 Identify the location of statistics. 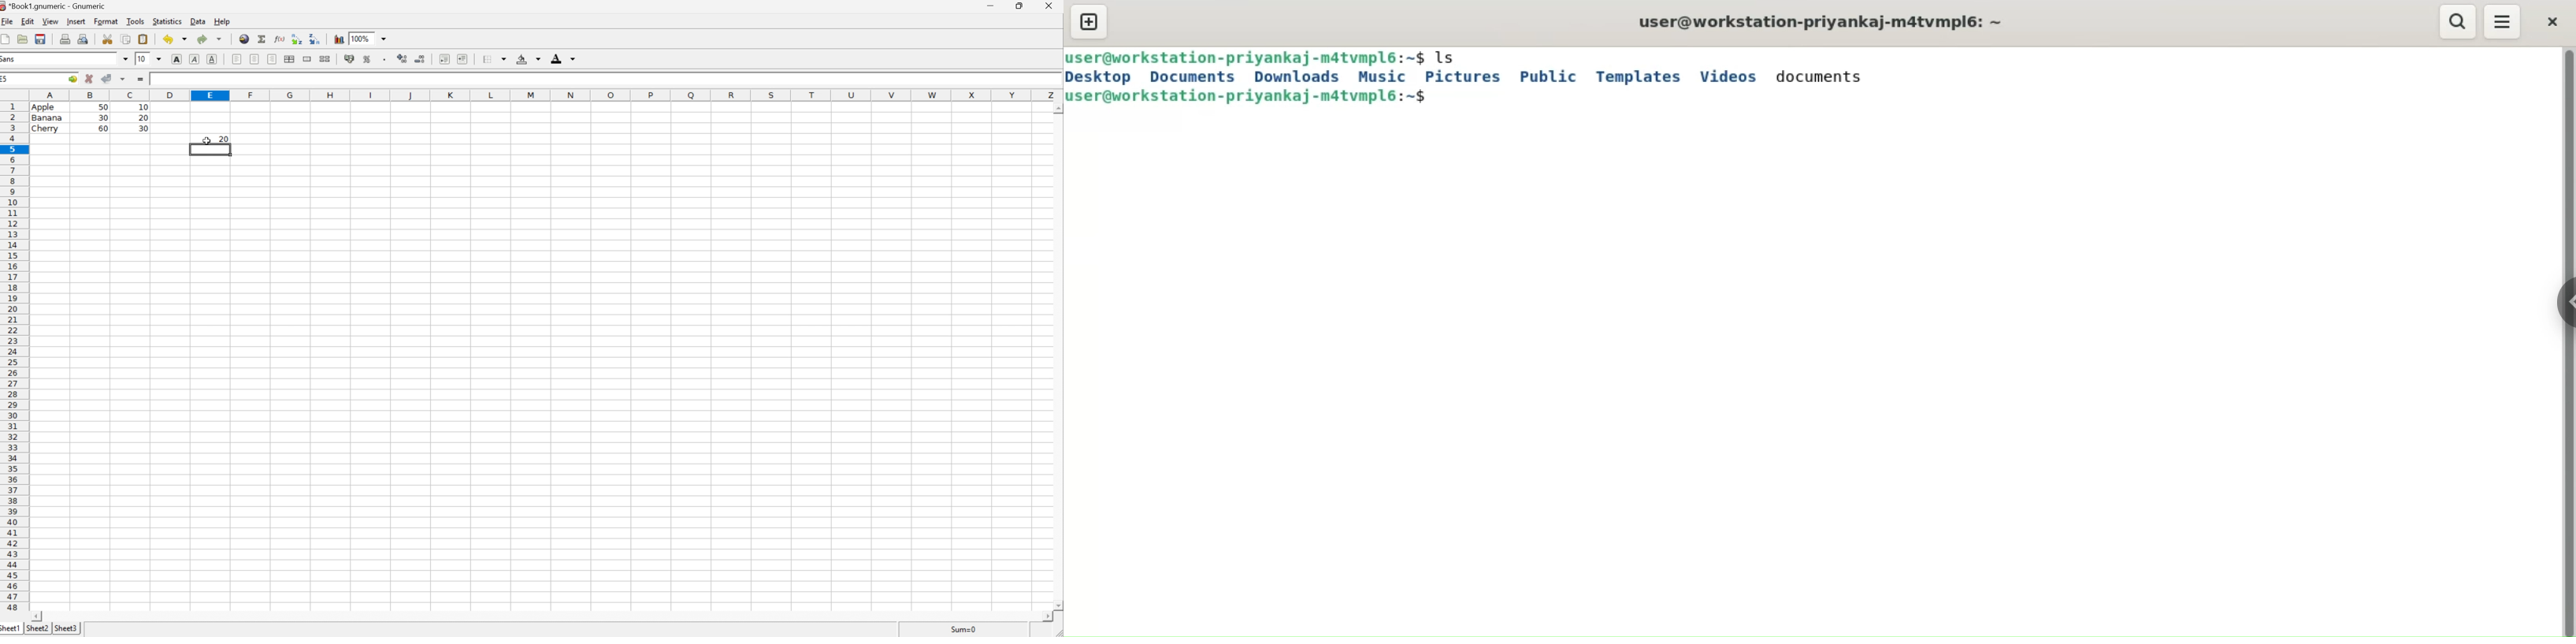
(170, 21).